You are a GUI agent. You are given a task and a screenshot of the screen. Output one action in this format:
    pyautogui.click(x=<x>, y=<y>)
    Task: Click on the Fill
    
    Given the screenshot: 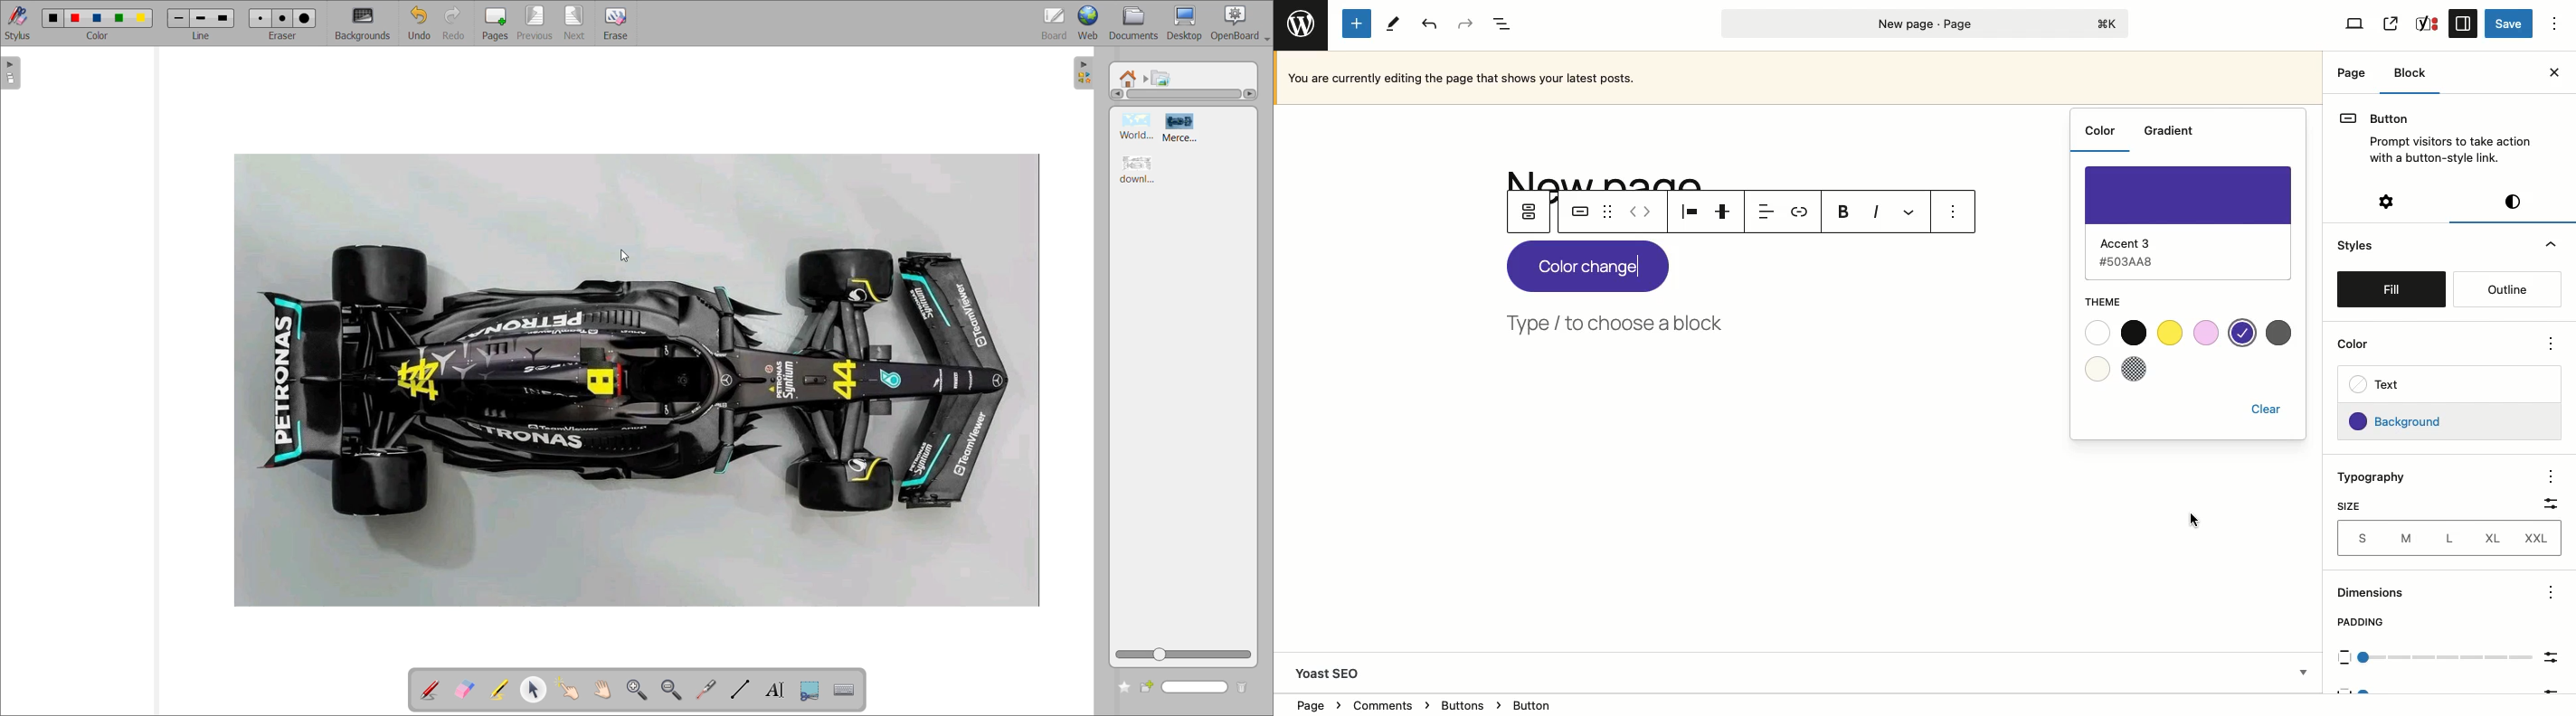 What is the action you would take?
    pyautogui.click(x=2391, y=289)
    